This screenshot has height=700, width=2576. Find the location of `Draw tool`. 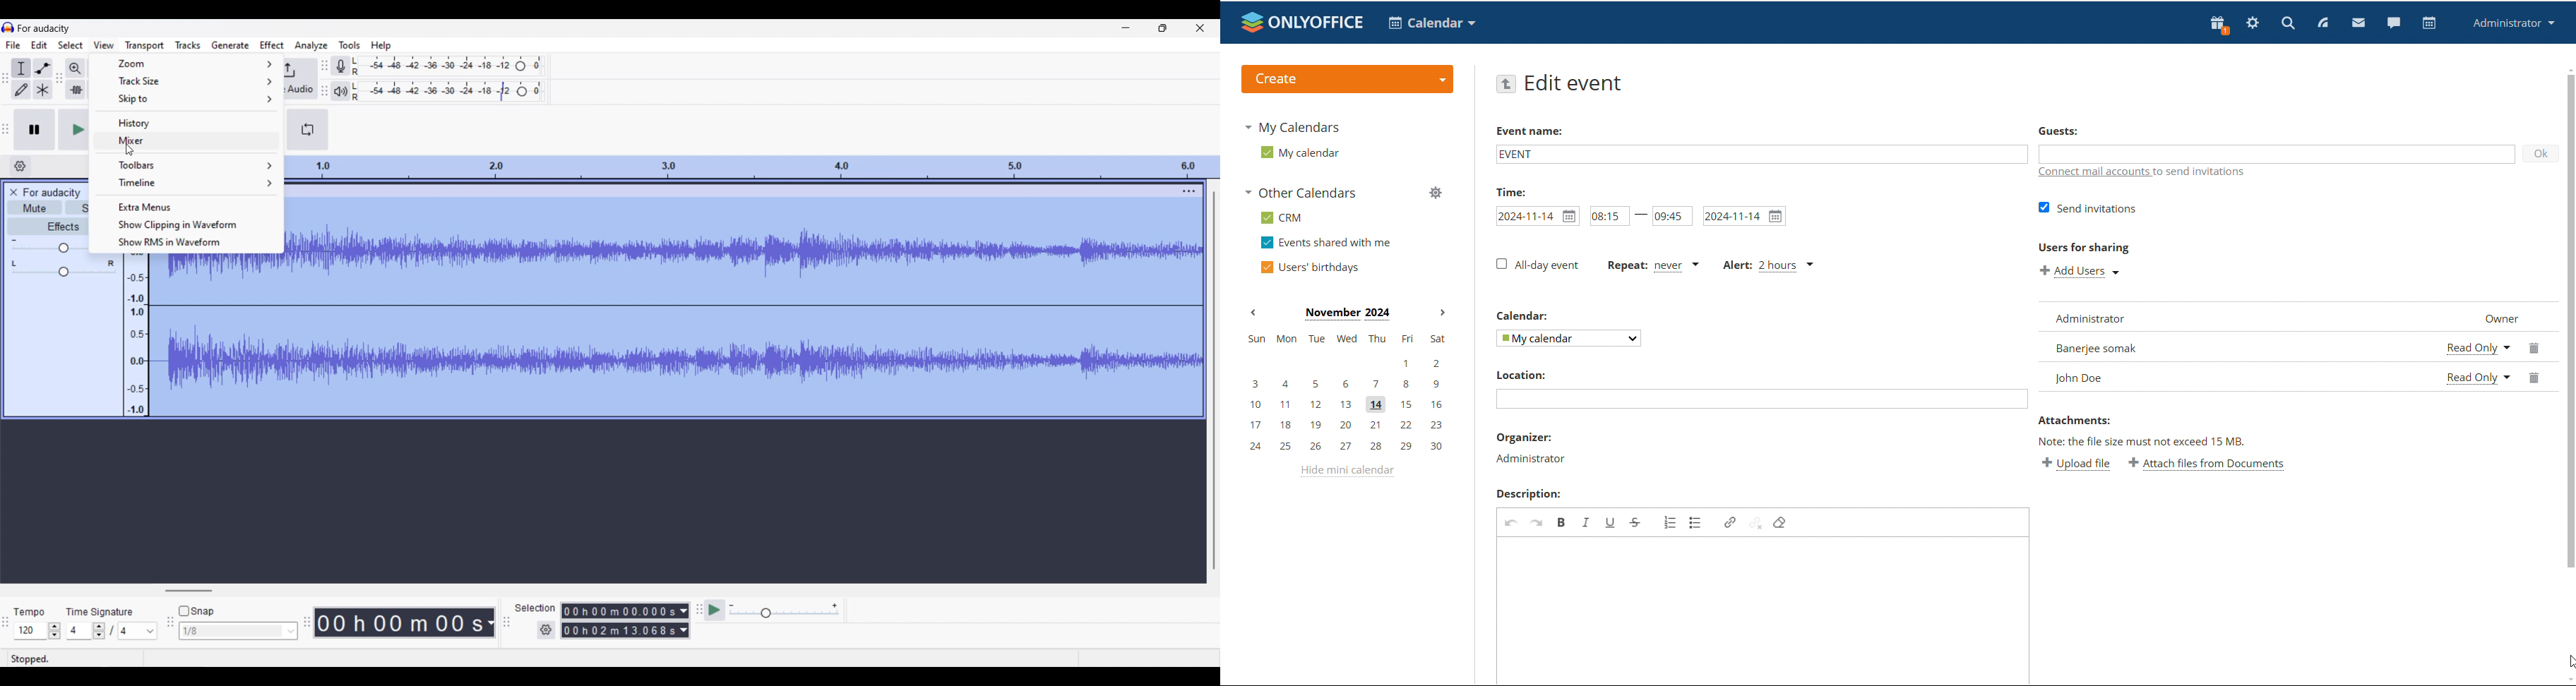

Draw tool is located at coordinates (22, 89).